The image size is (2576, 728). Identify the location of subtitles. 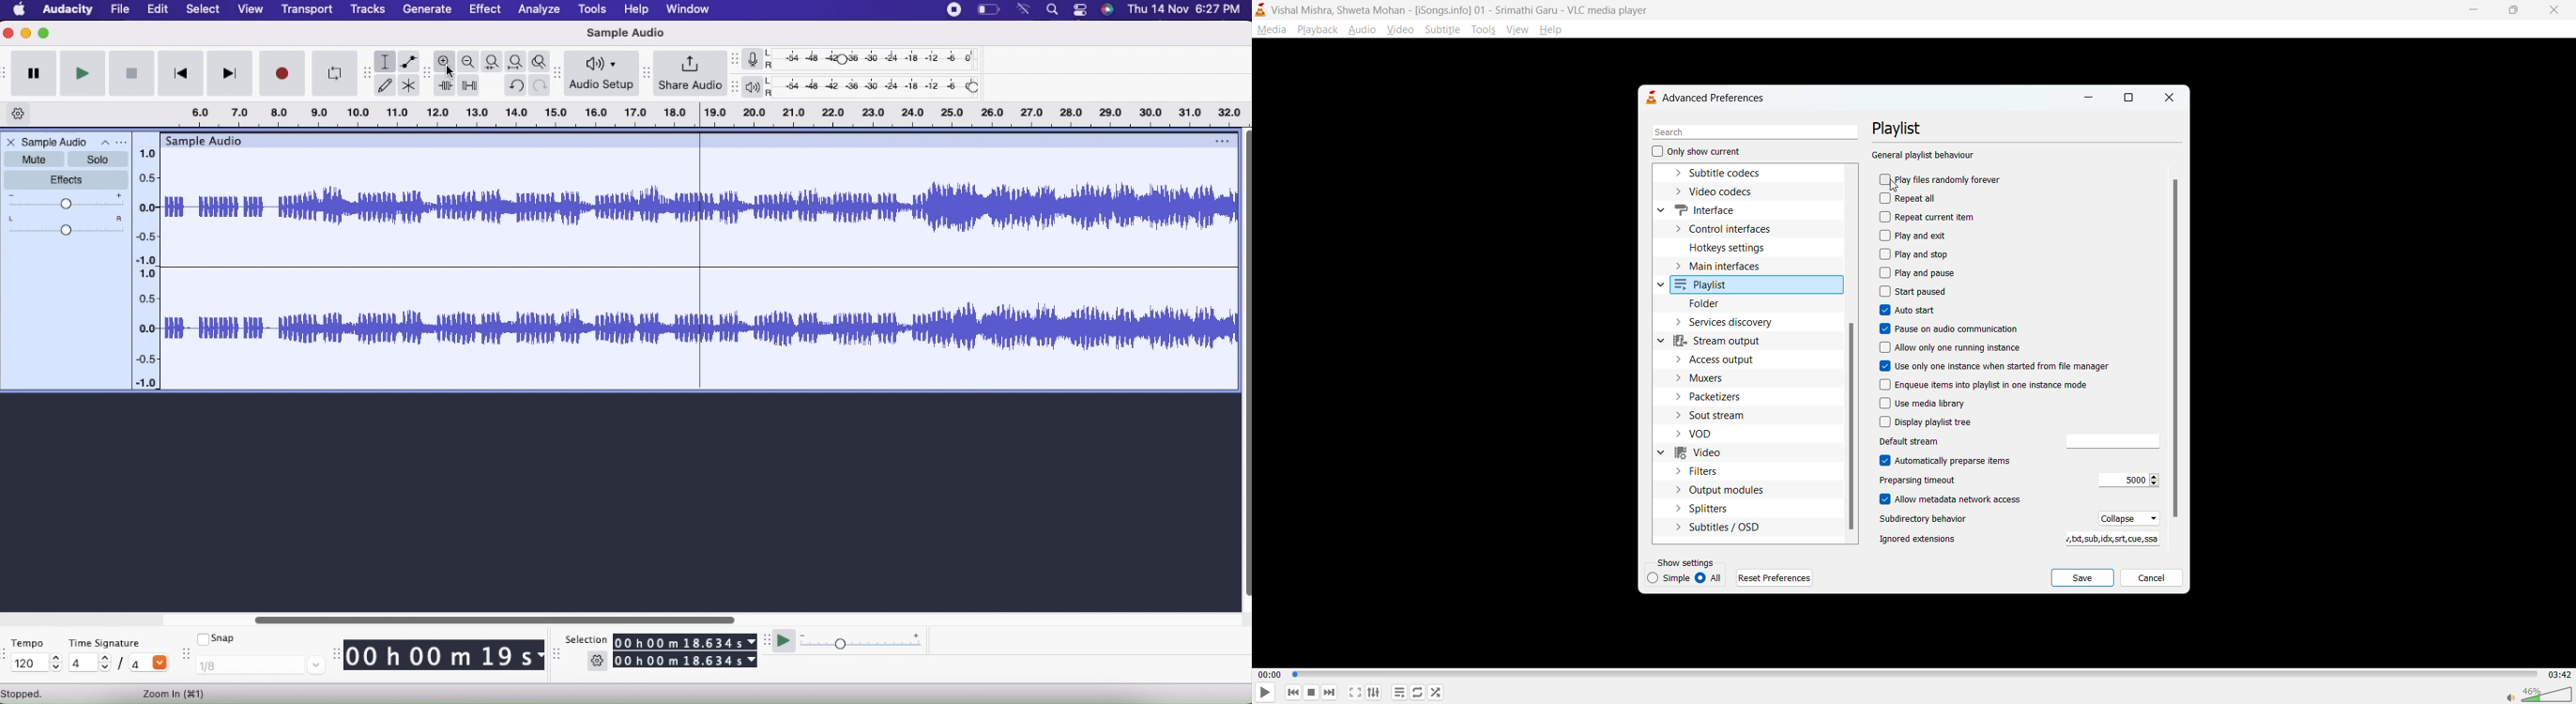
(1718, 526).